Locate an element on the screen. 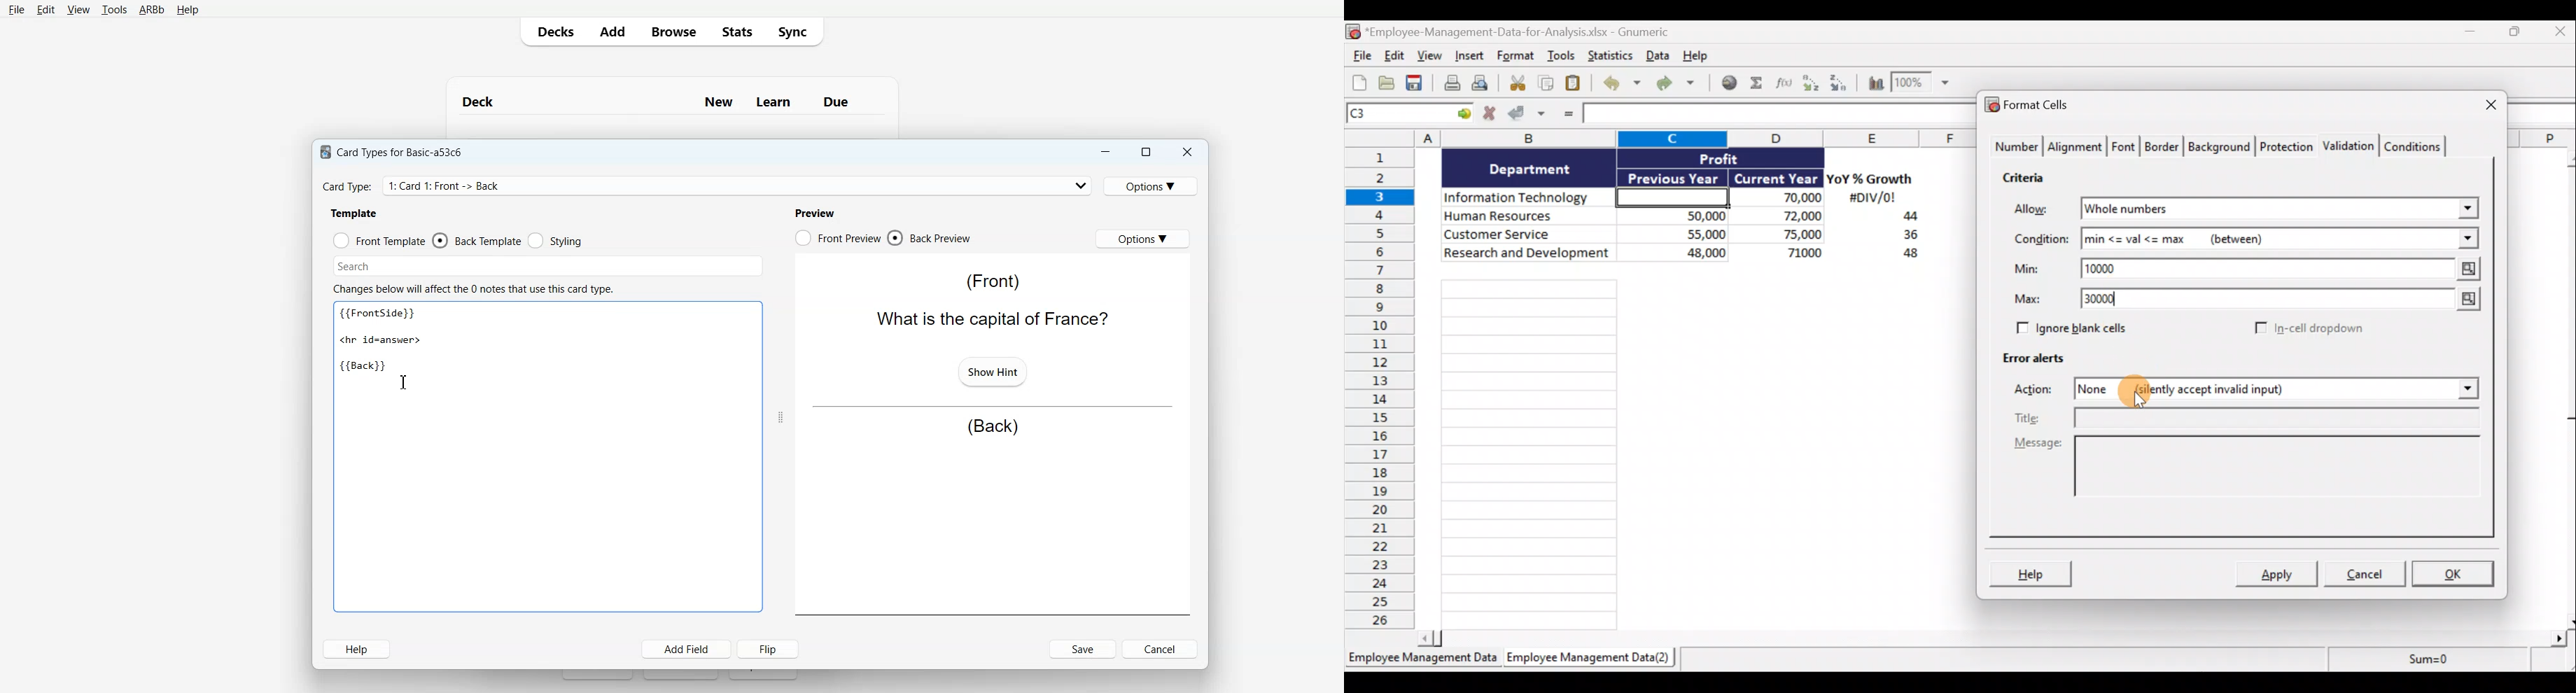 This screenshot has height=700, width=2576. Tools is located at coordinates (114, 10).